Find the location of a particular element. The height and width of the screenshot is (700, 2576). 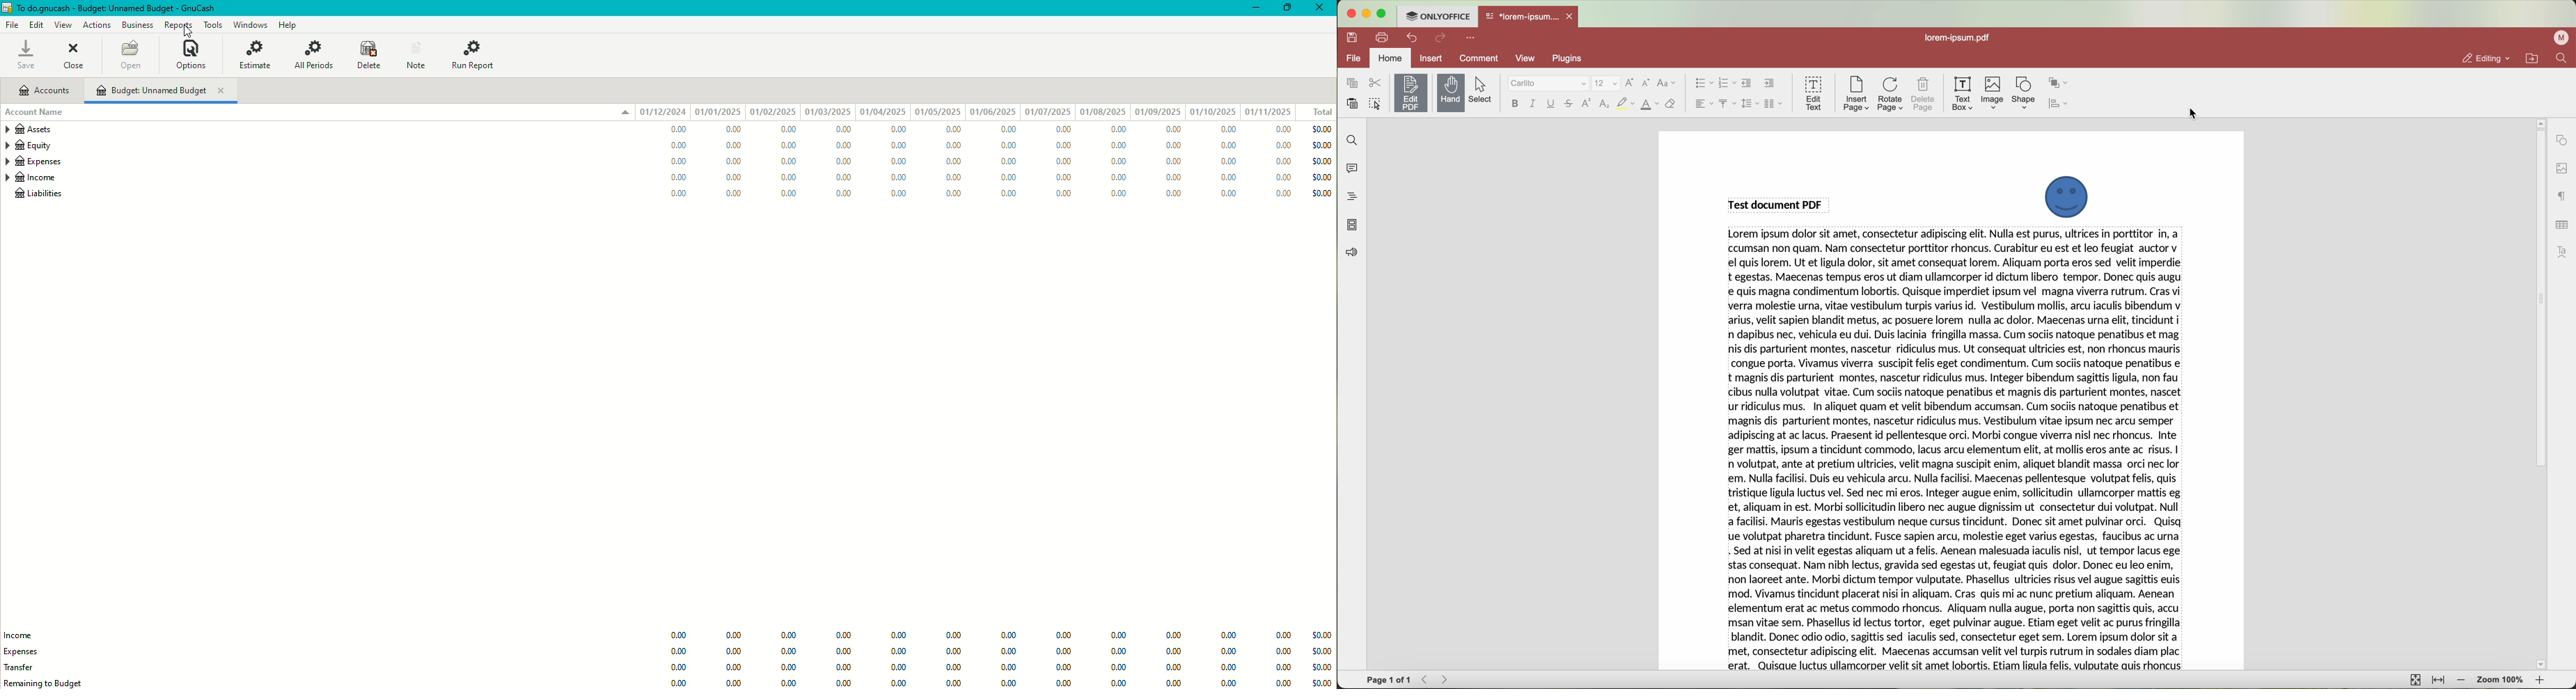

Close is located at coordinates (1321, 8).